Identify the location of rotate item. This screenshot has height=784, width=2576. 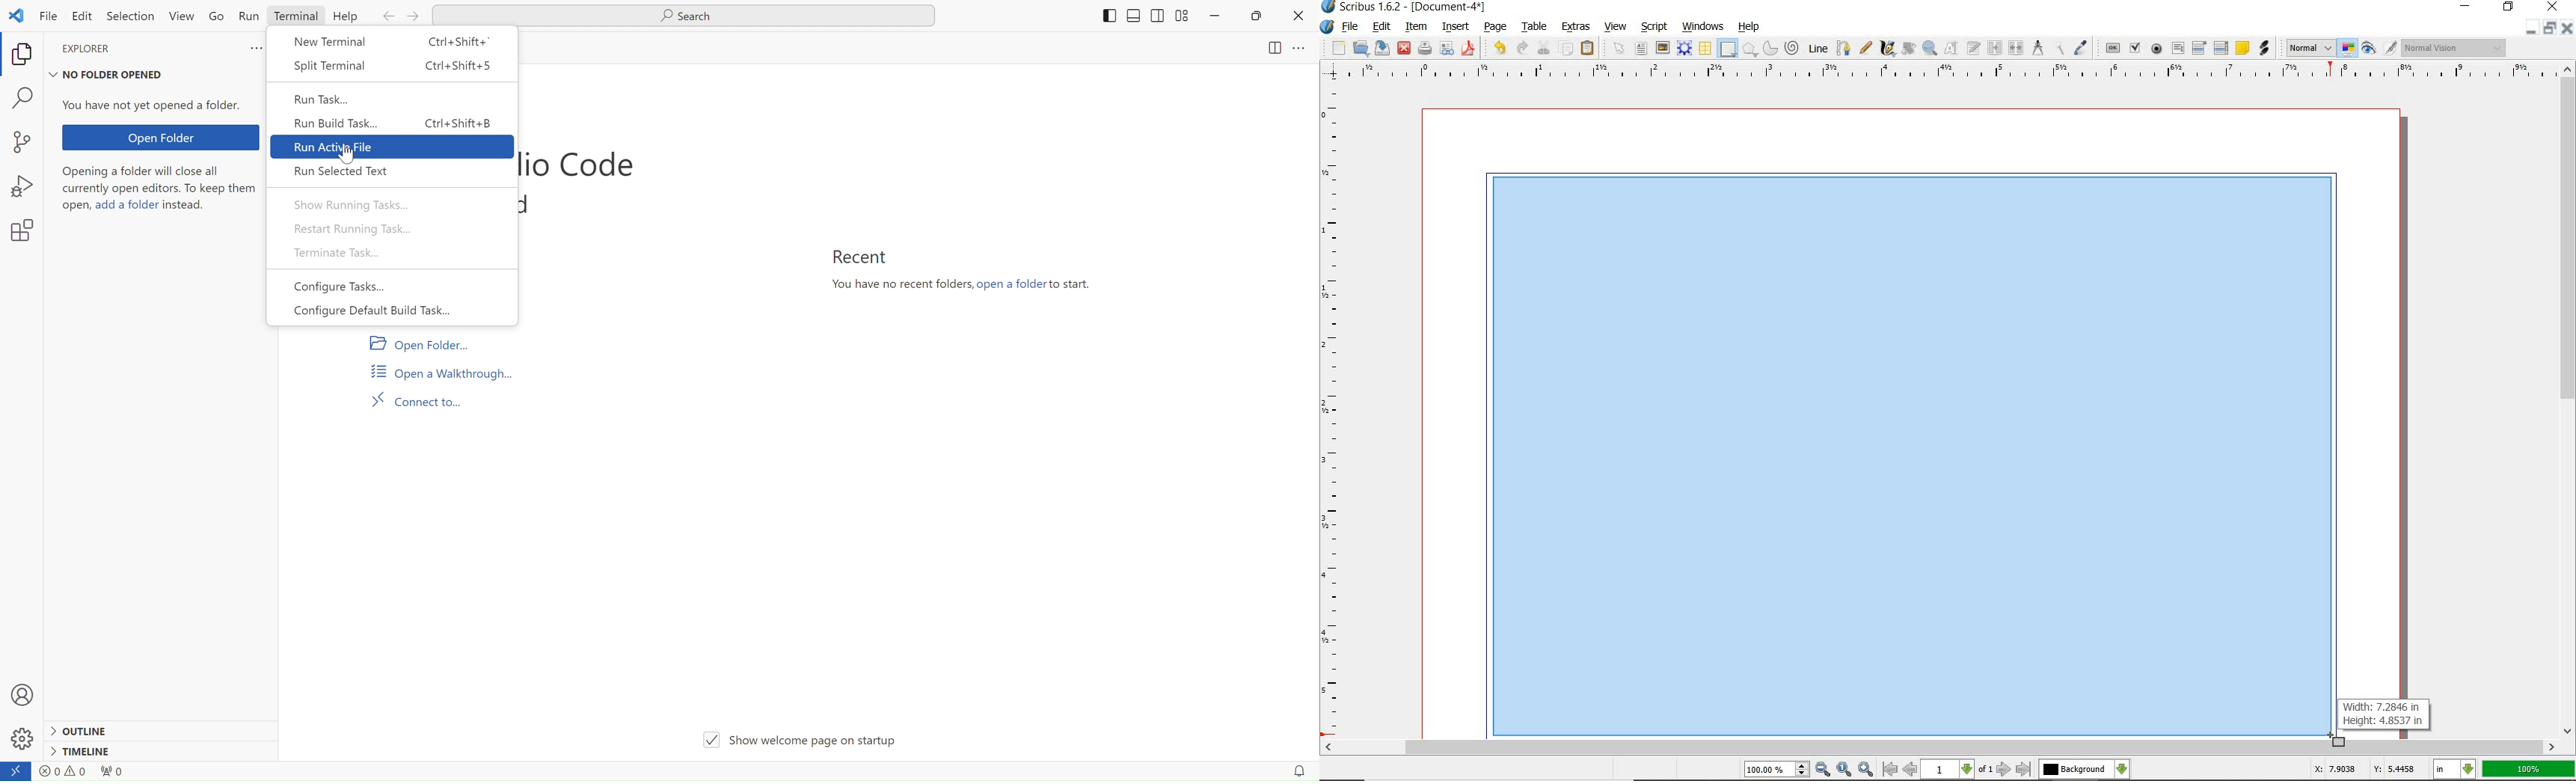
(1908, 49).